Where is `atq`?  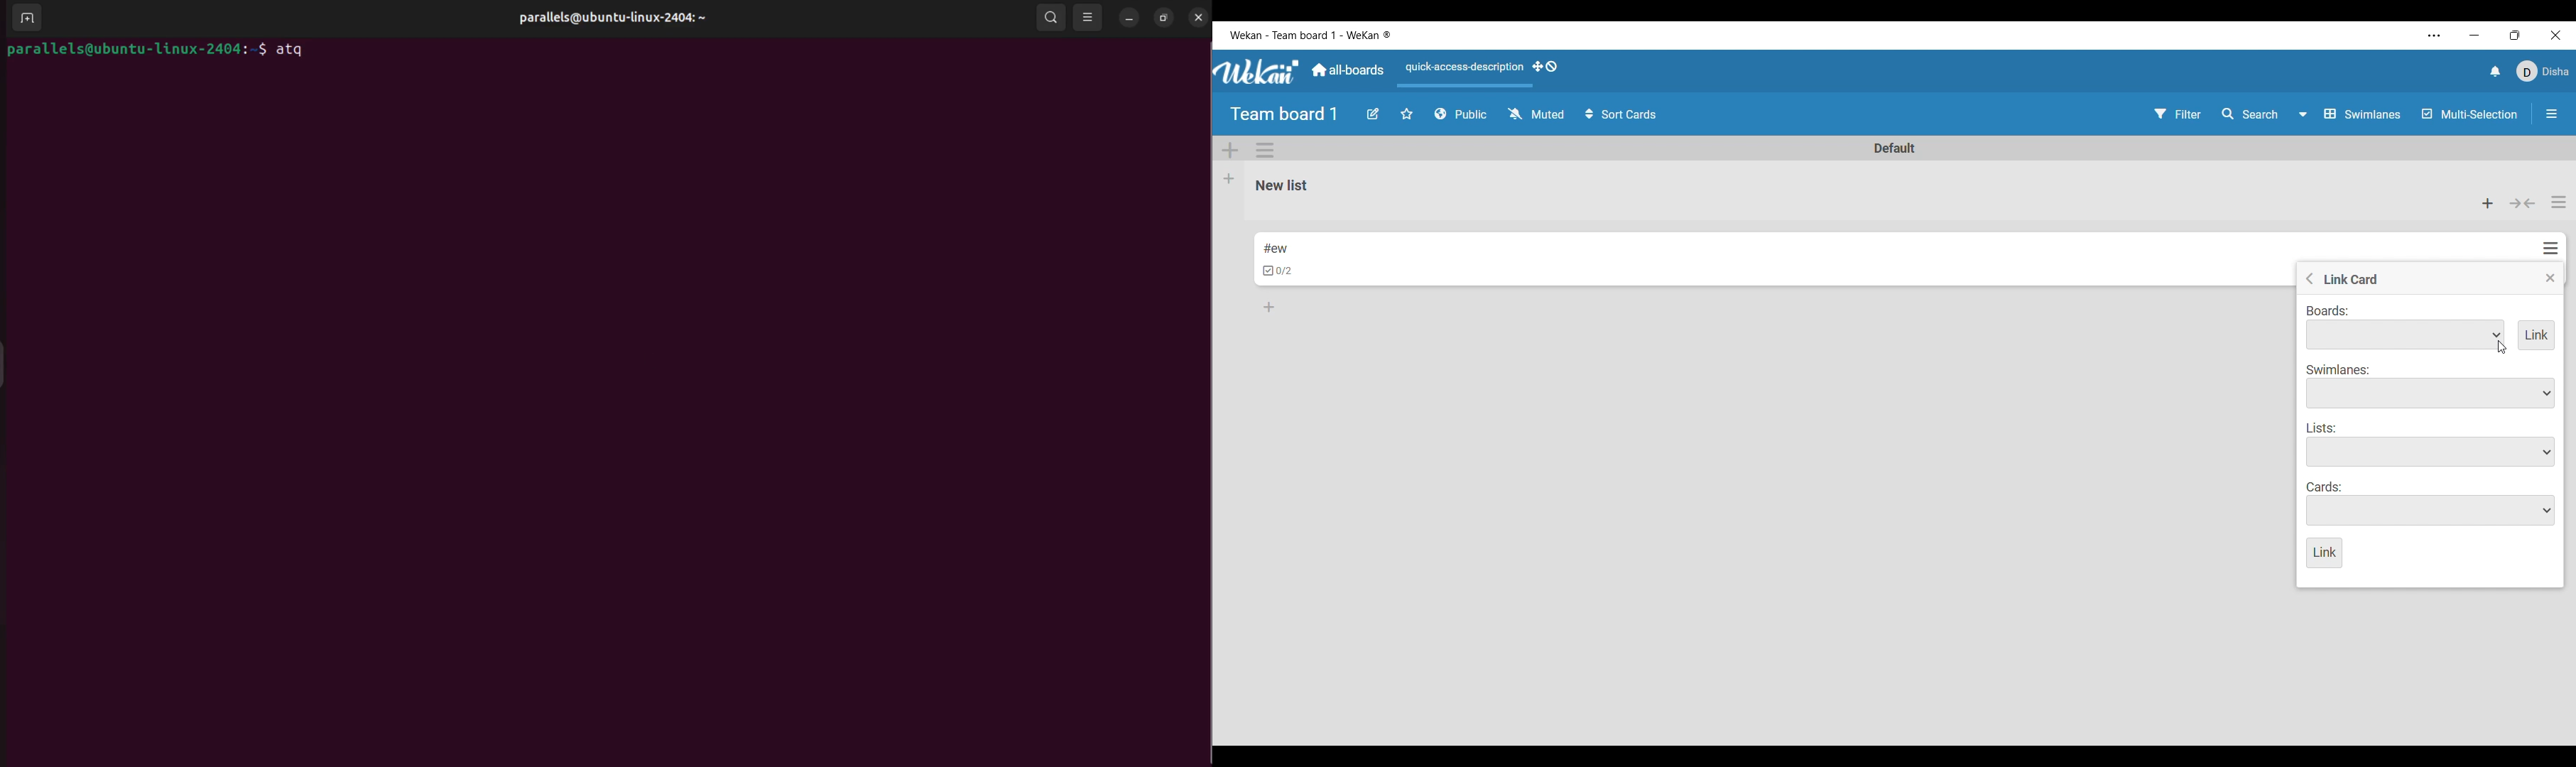
atq is located at coordinates (294, 50).